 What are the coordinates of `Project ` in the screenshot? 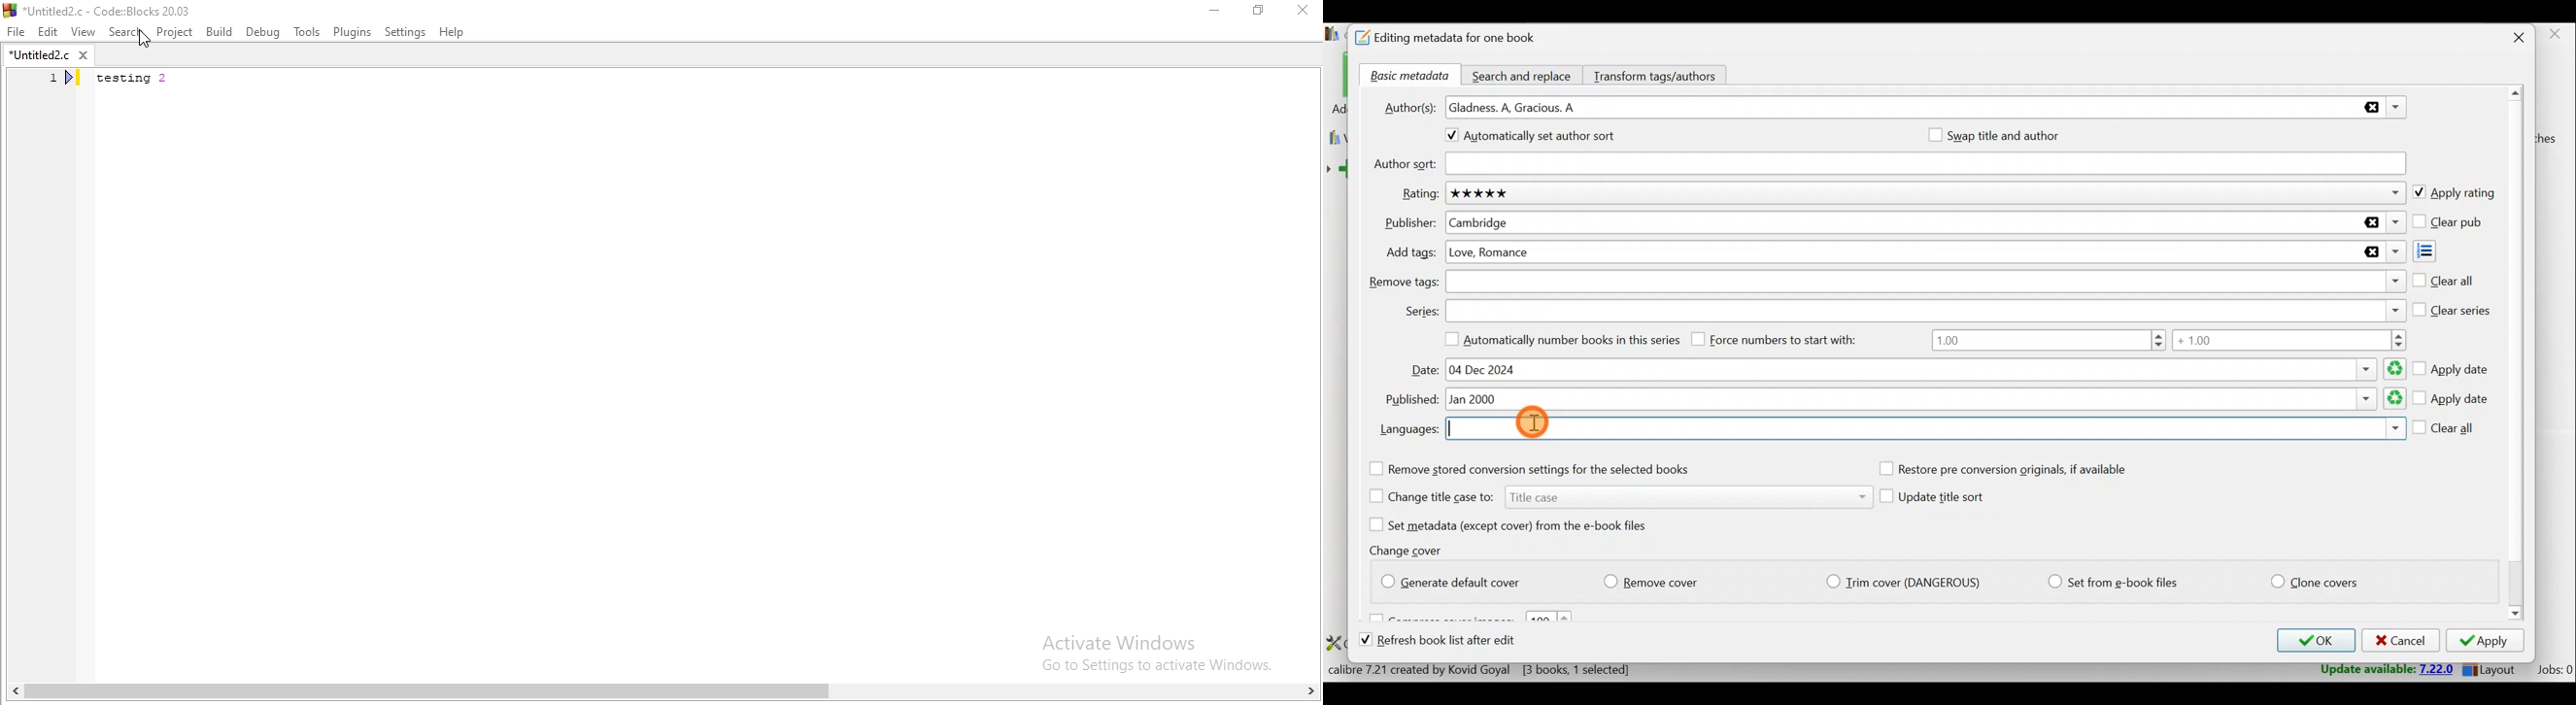 It's located at (176, 31).